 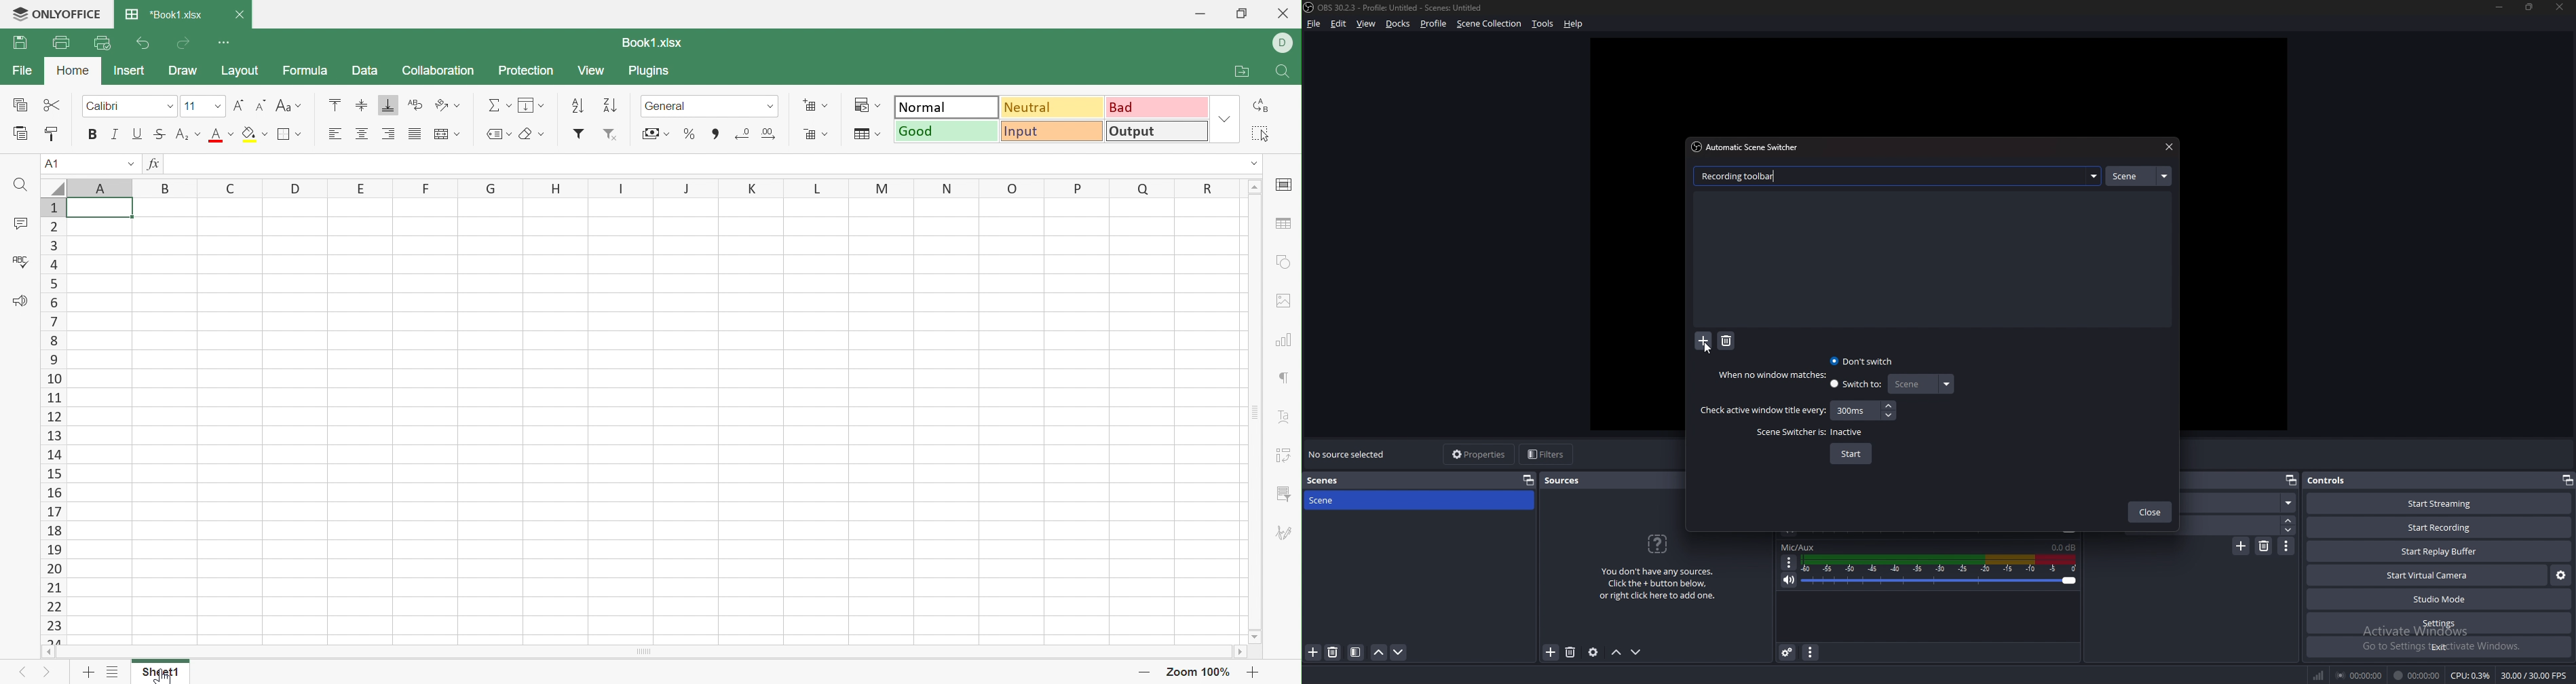 I want to click on Add filter, so click(x=580, y=134).